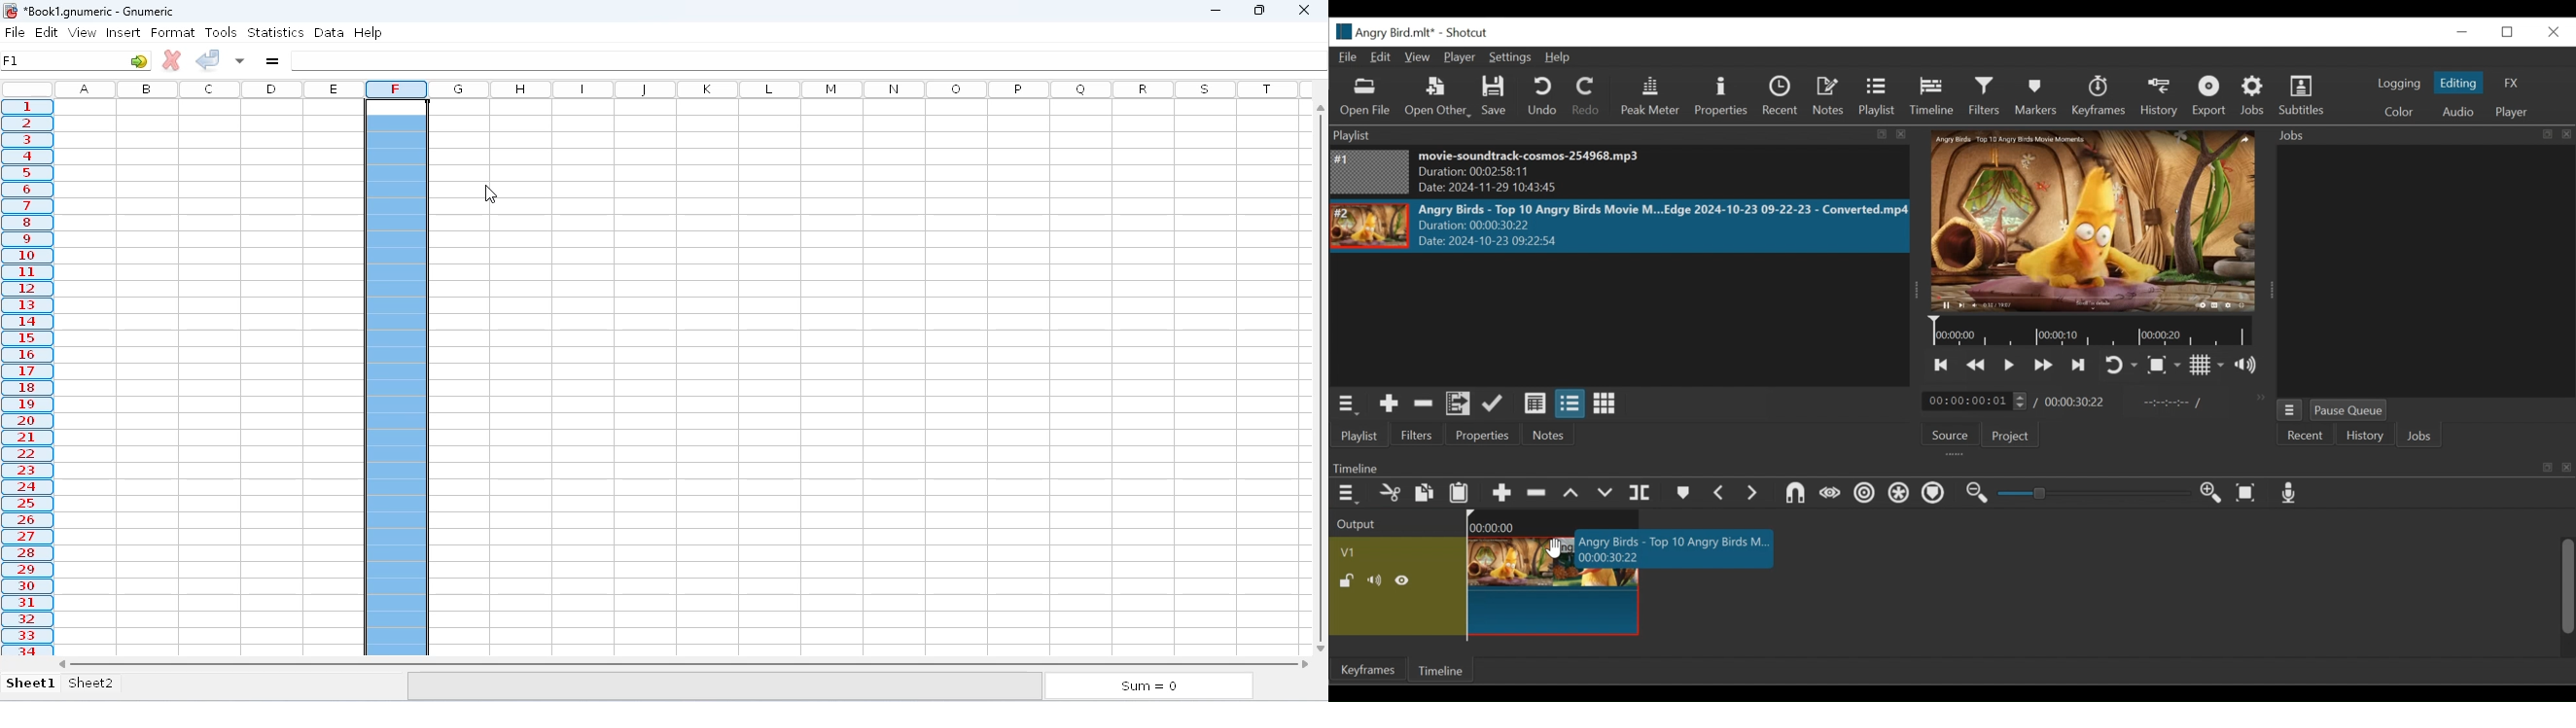 Image resolution: width=2576 pixels, height=728 pixels. I want to click on Markers, so click(1681, 494).